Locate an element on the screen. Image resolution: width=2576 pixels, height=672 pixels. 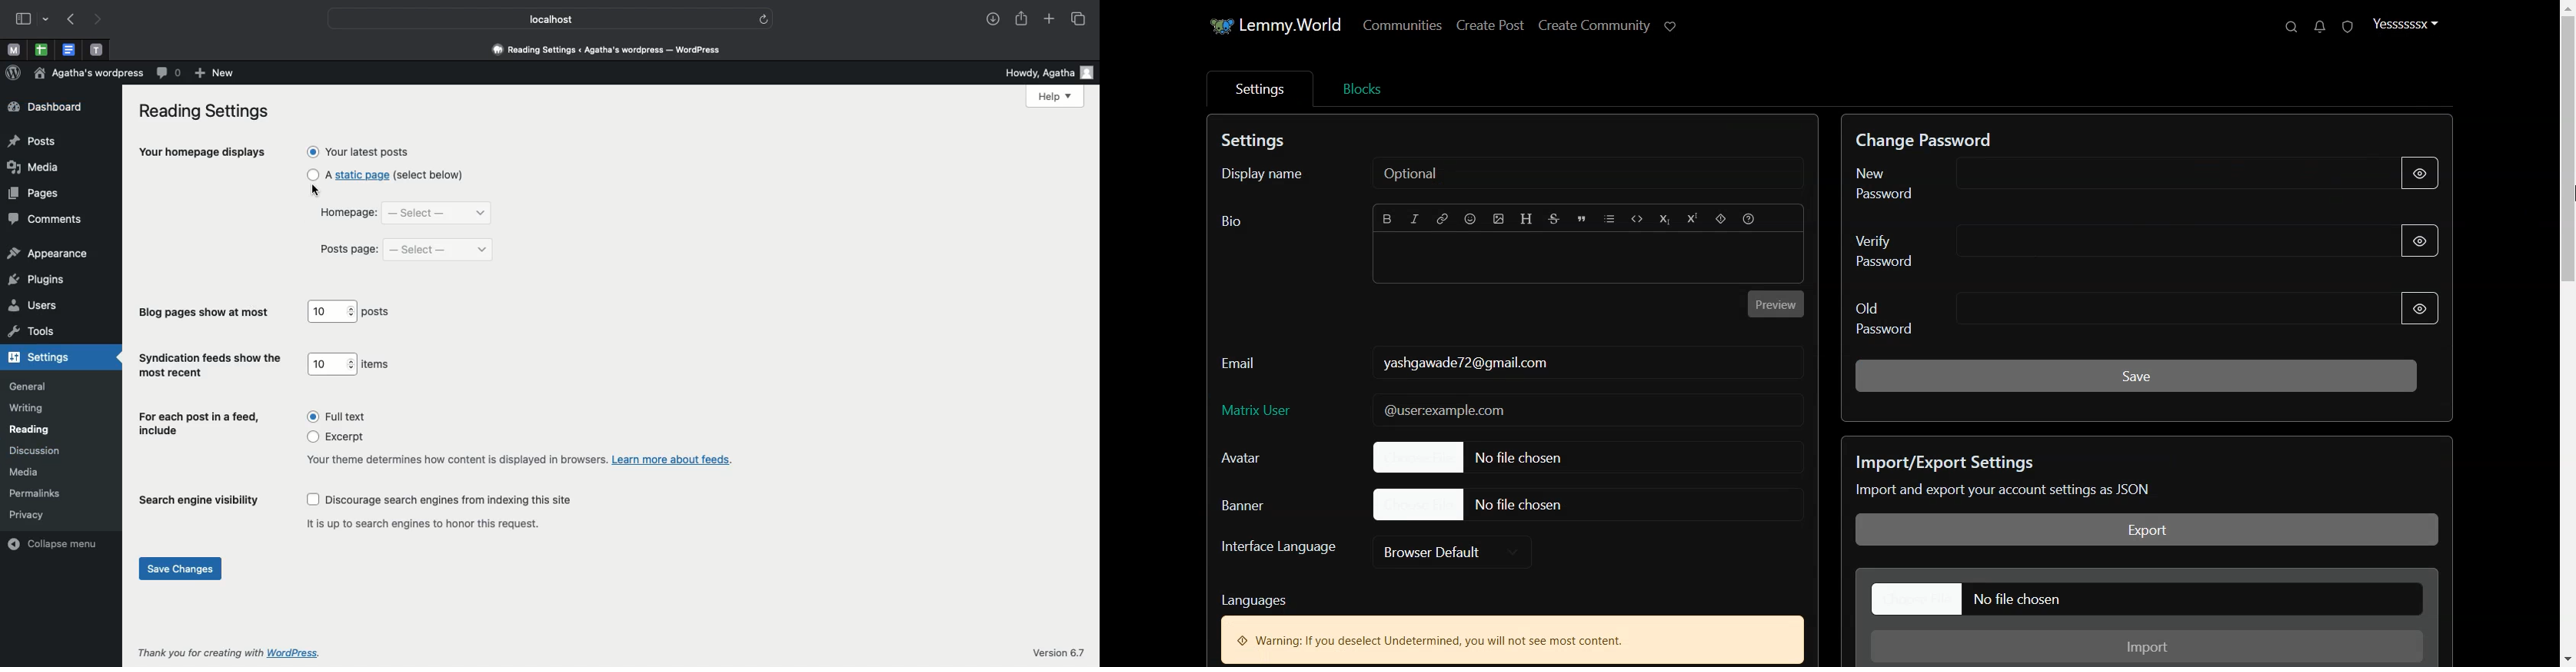
Next page is located at coordinates (100, 21).